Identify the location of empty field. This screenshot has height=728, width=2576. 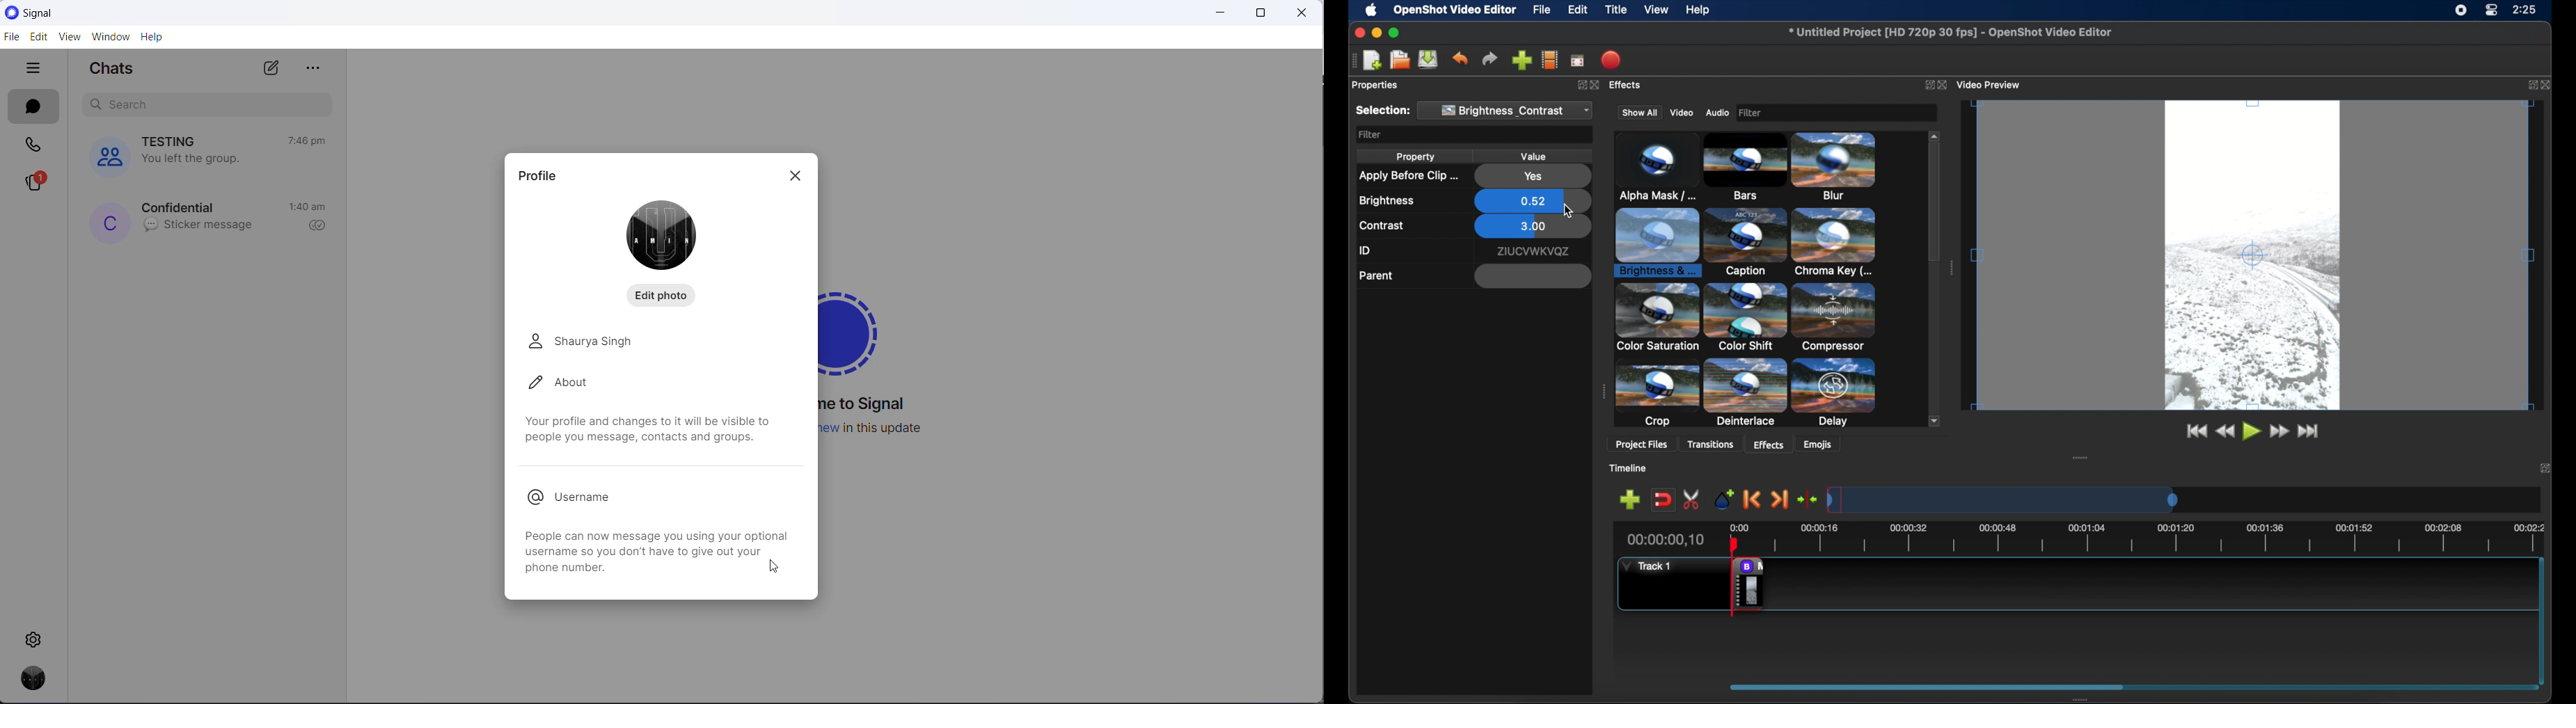
(1533, 276).